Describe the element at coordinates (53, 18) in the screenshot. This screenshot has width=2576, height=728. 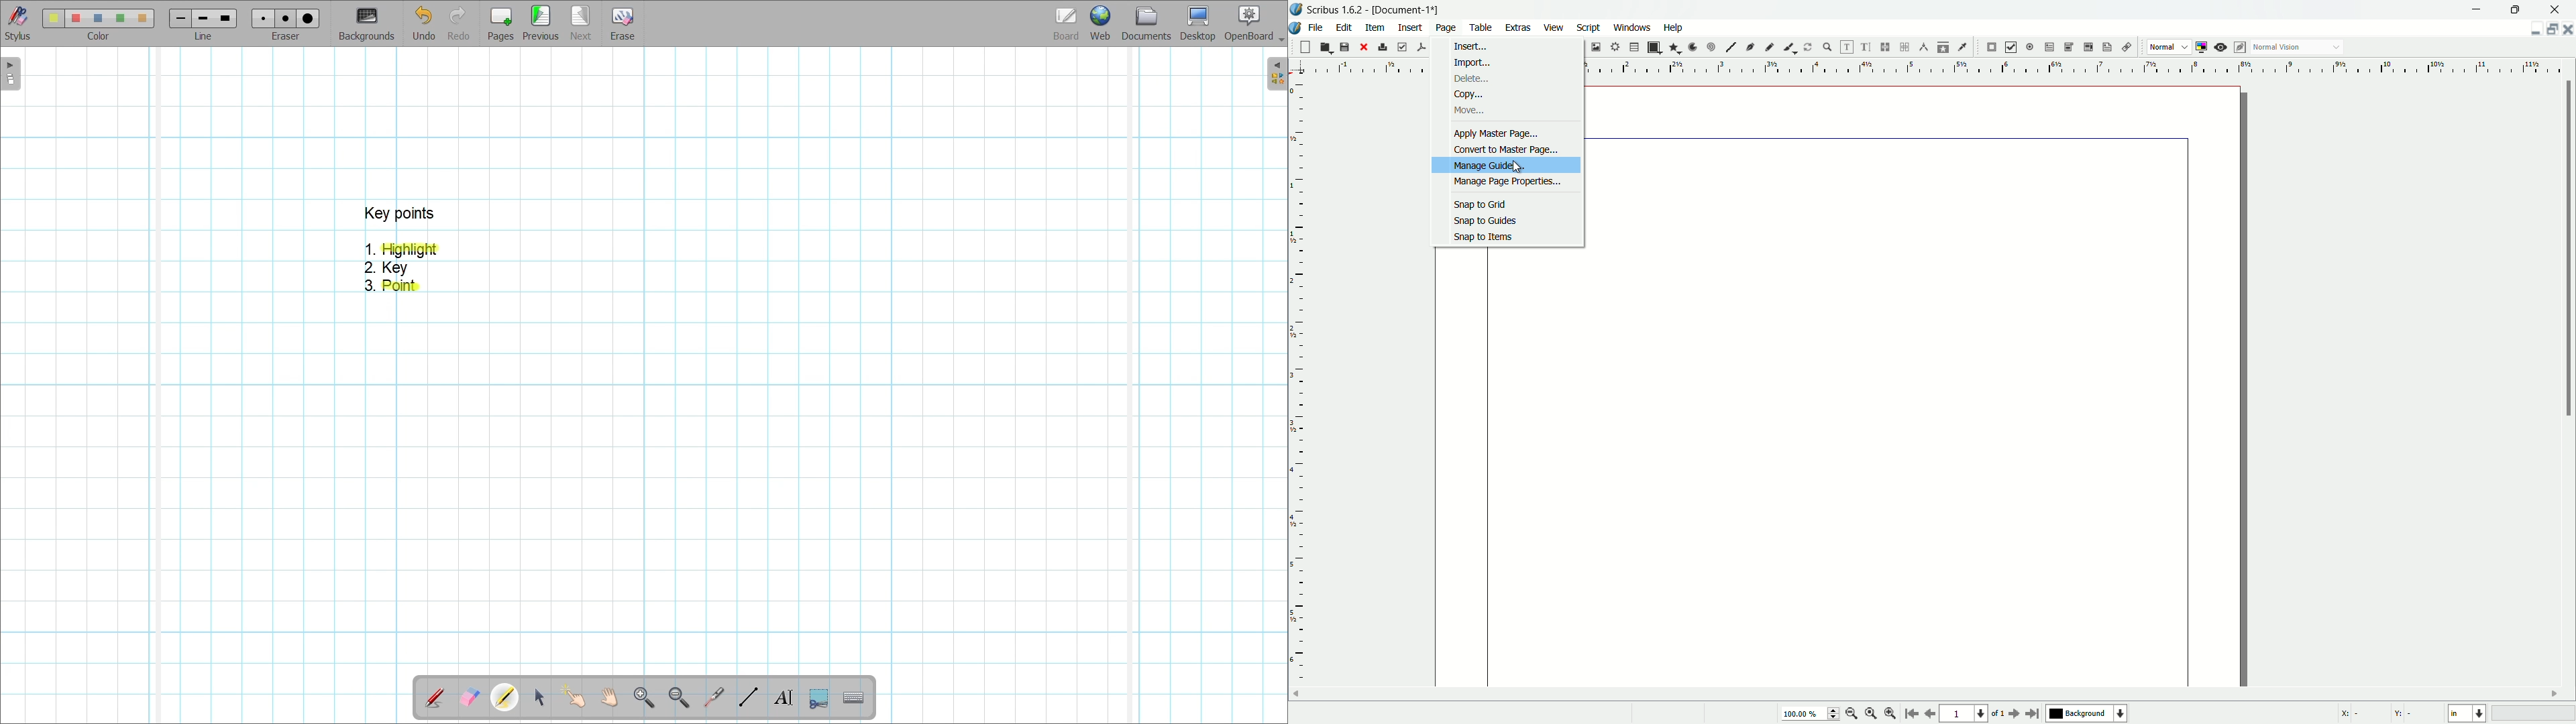
I see `Color 1` at that location.